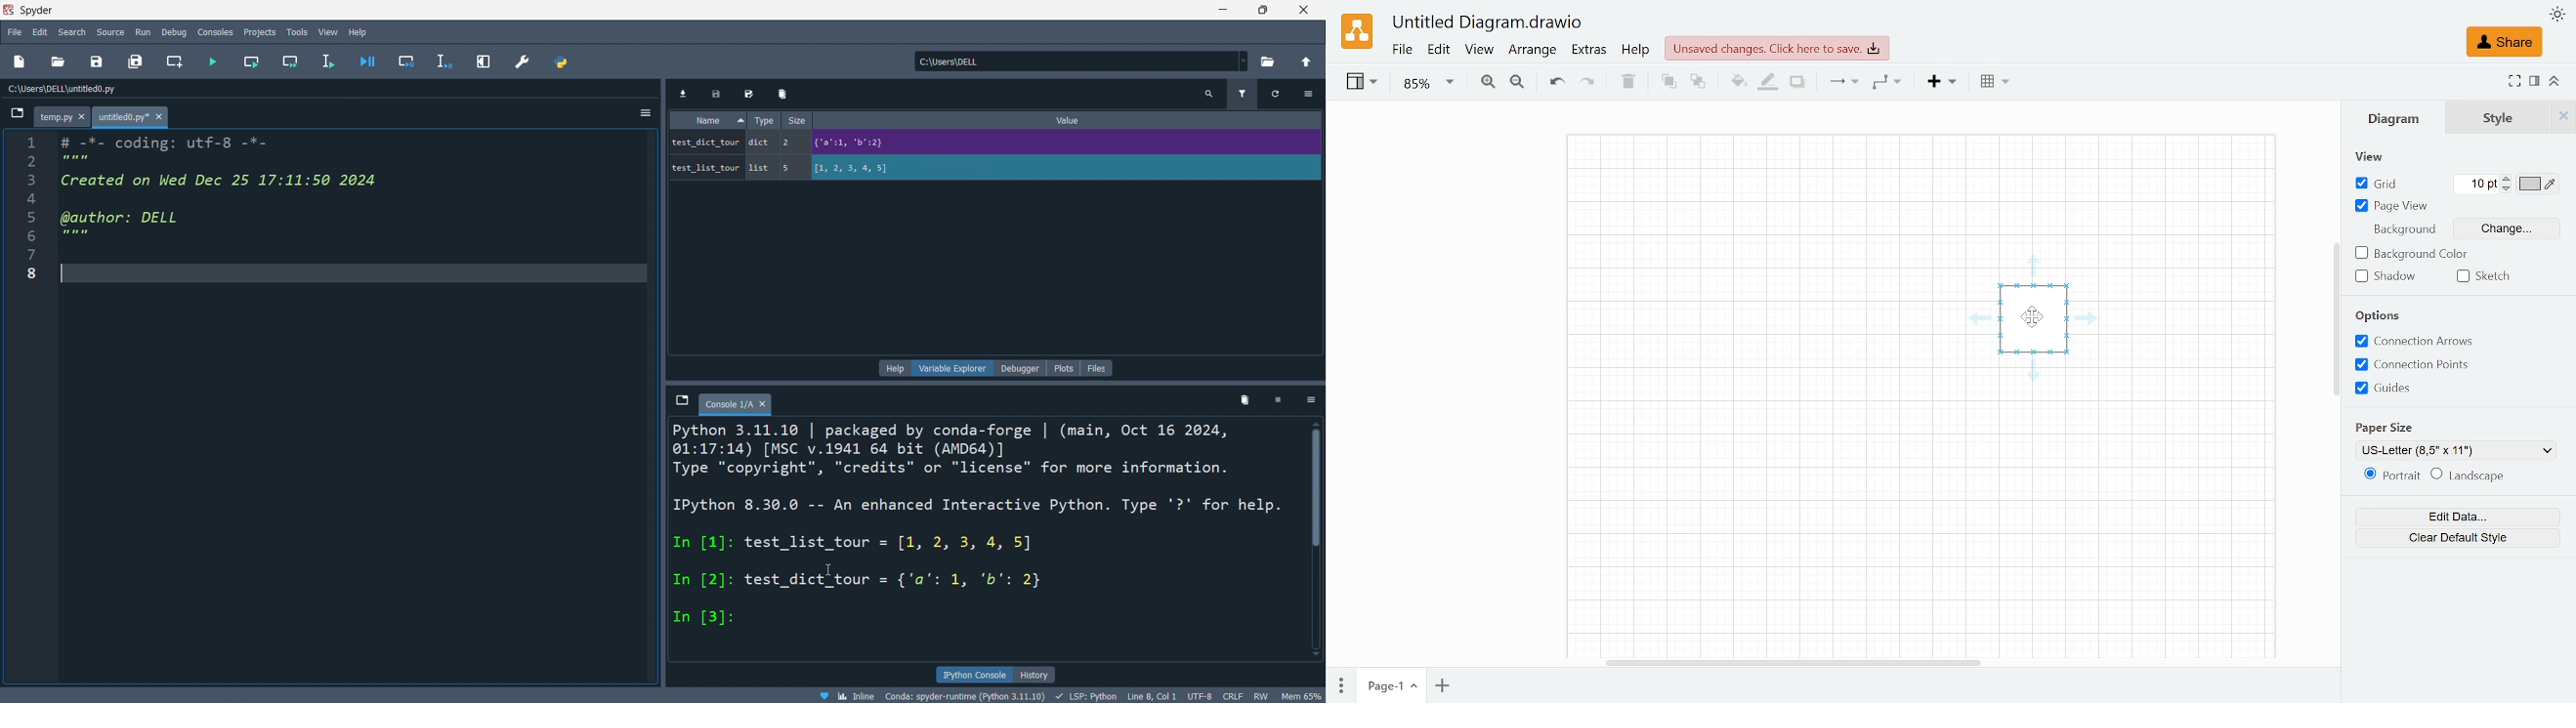  I want to click on import data, so click(687, 95).